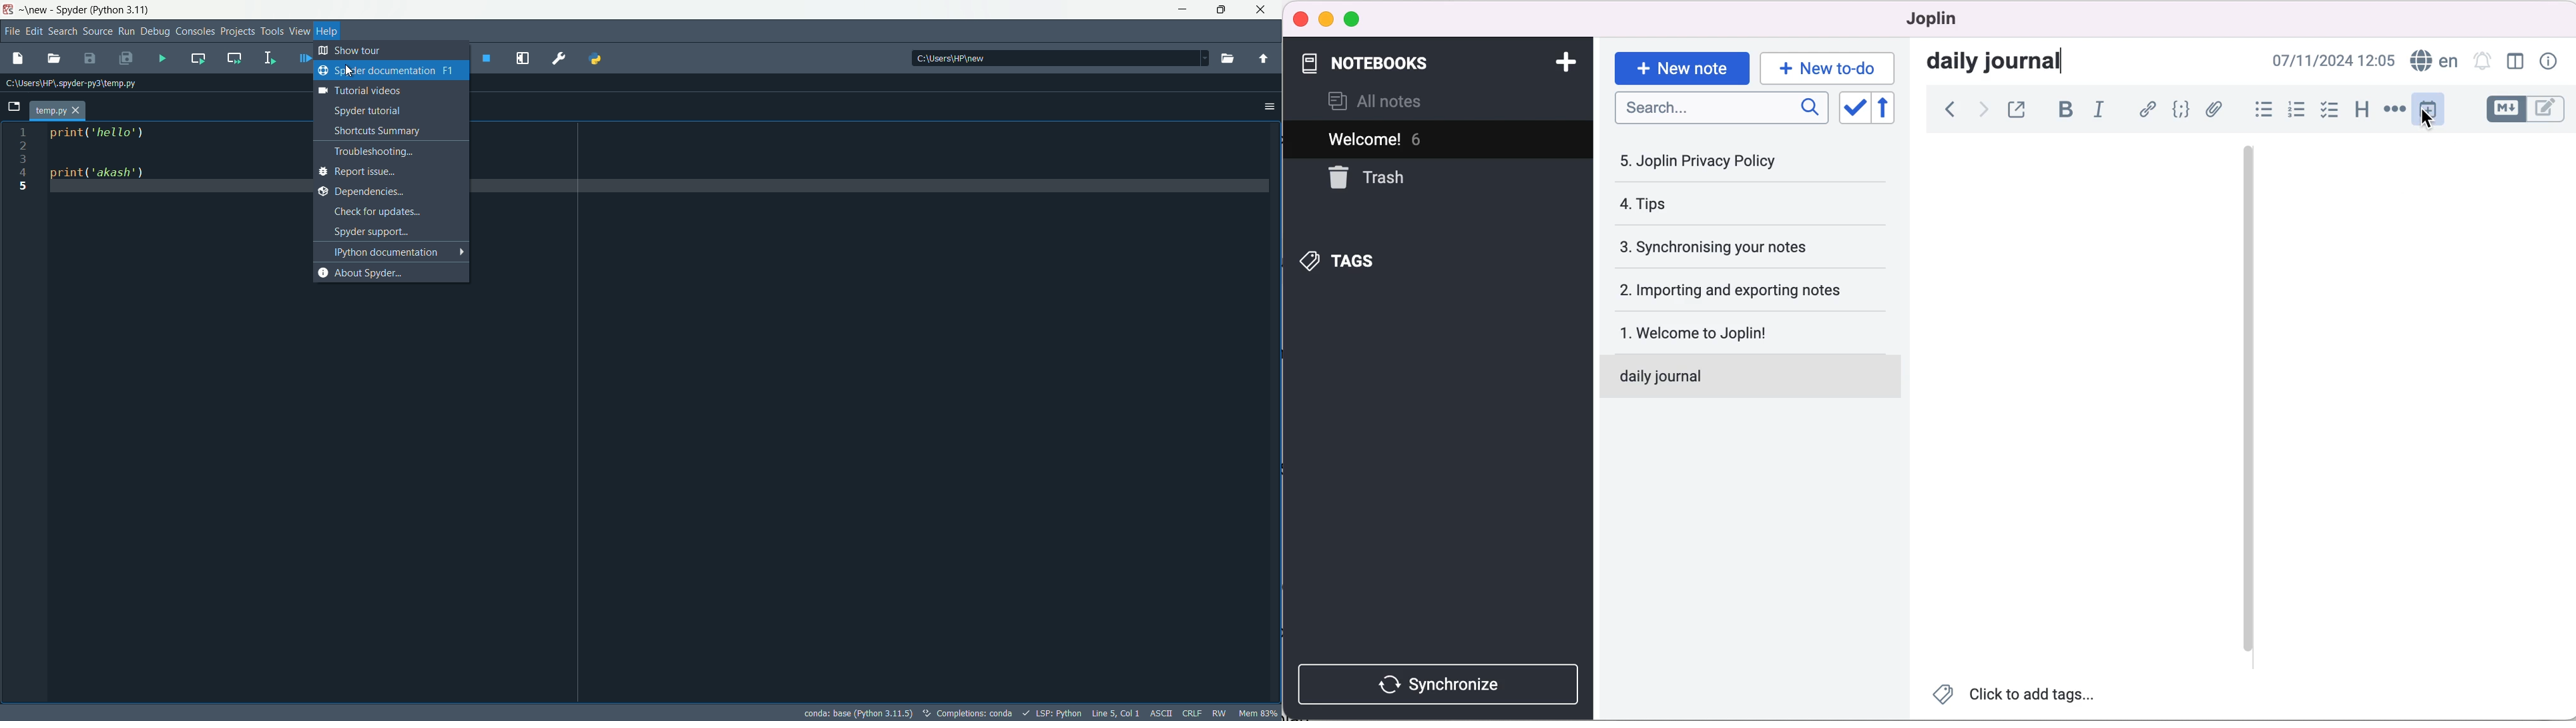 This screenshot has height=728, width=2576. Describe the element at coordinates (2144, 109) in the screenshot. I see `hyperlink` at that location.